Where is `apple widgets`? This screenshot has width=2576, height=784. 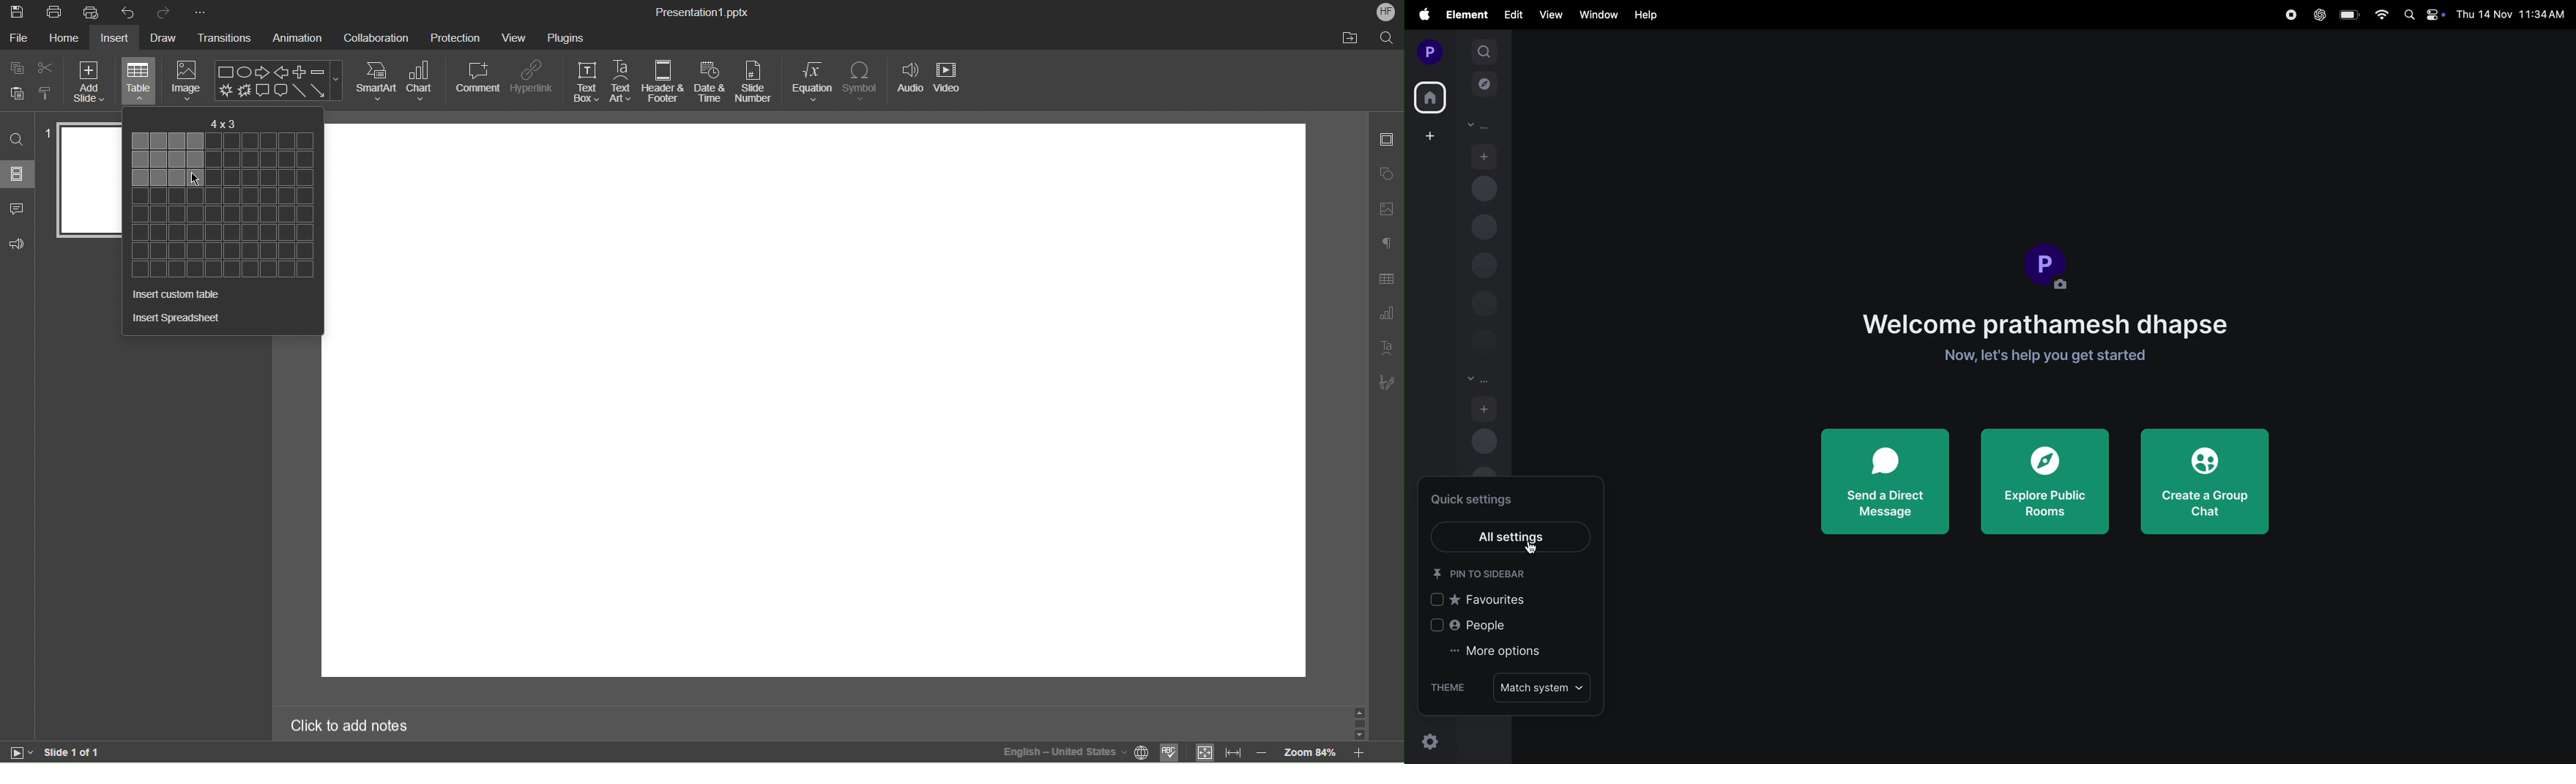
apple widgets is located at coordinates (2421, 15).